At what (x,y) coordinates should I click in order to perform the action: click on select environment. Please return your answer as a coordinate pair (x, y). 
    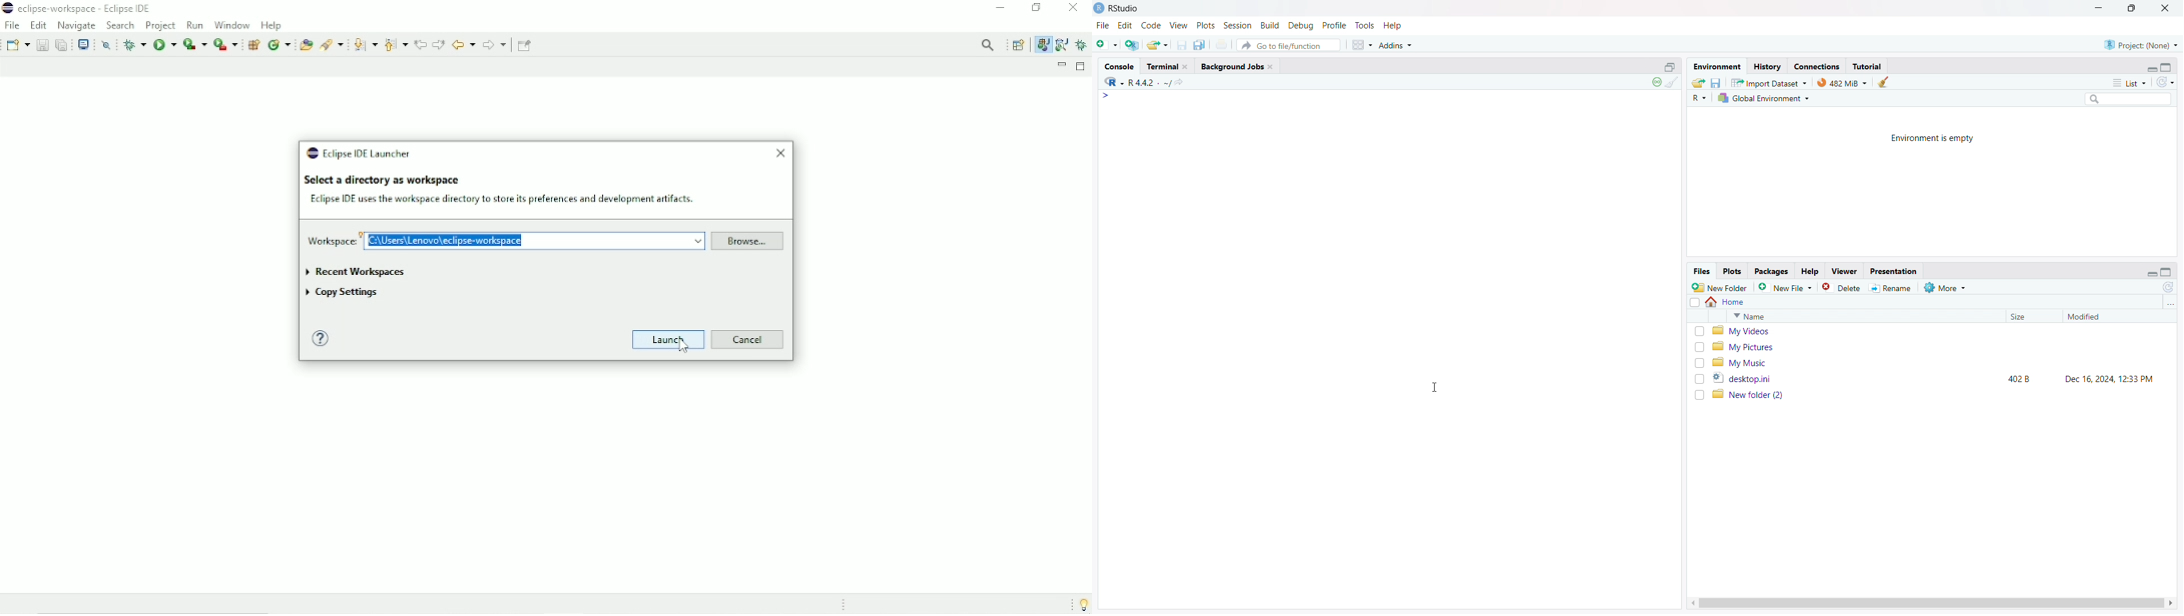
    Looking at the image, I should click on (1765, 98).